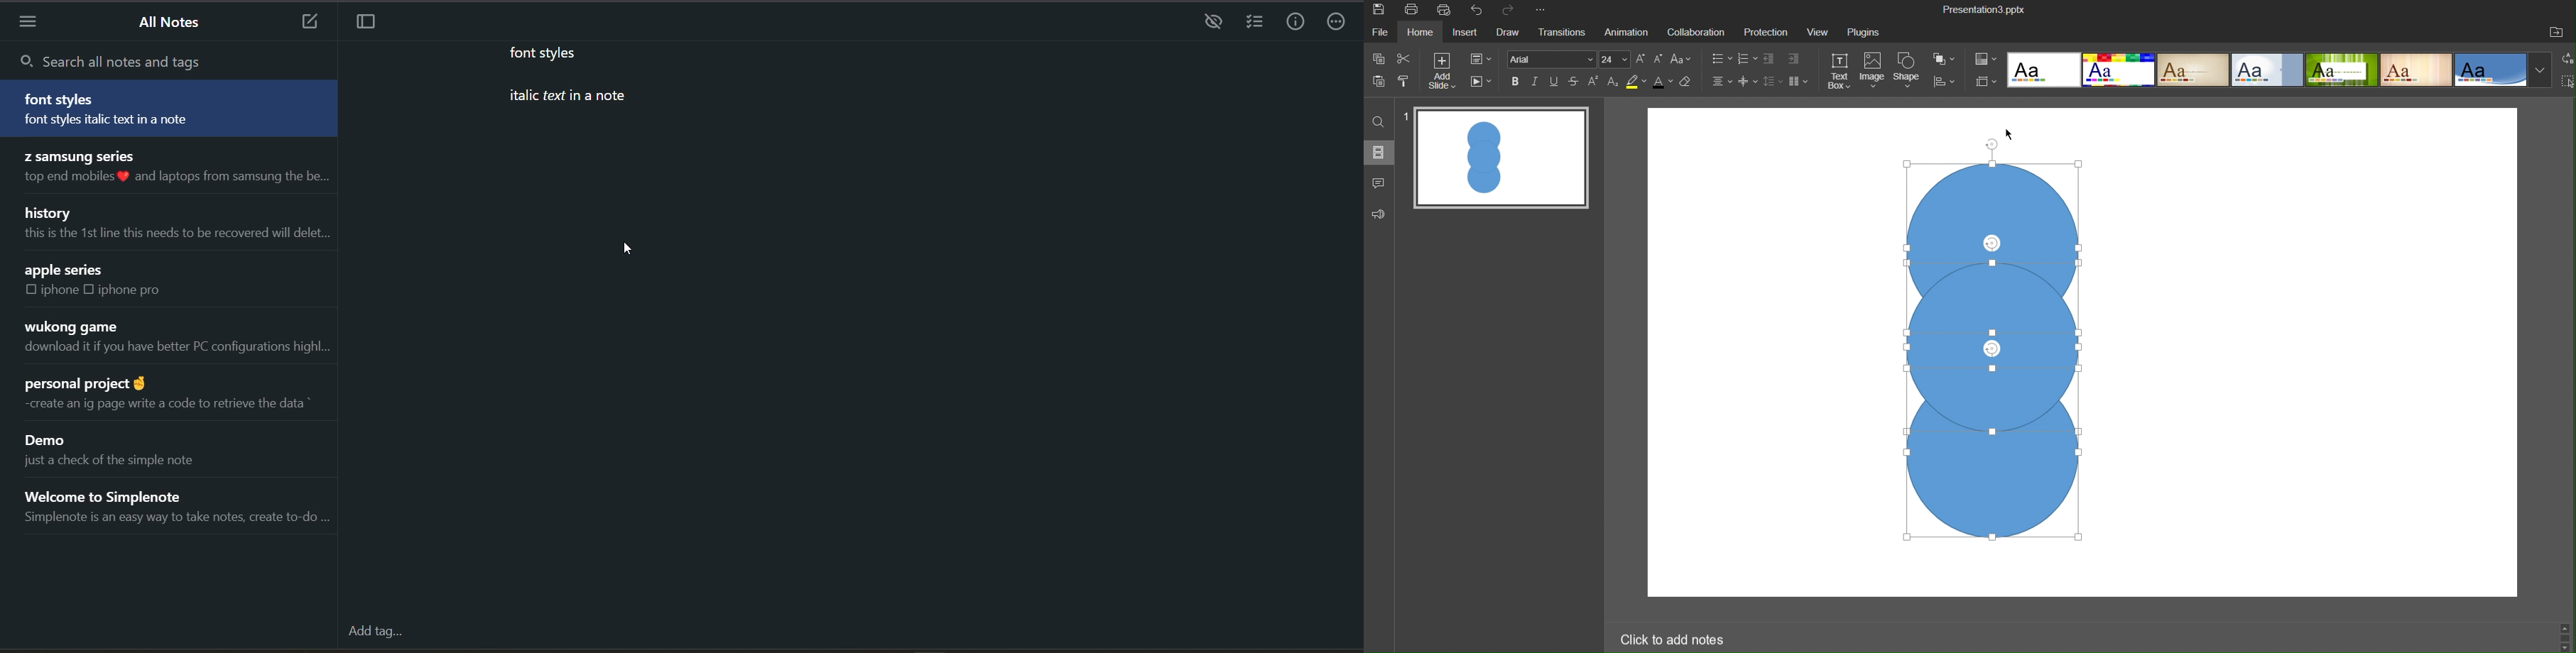 The width and height of the screenshot is (2576, 672). Describe the element at coordinates (1485, 60) in the screenshot. I see `Slide Settings` at that location.